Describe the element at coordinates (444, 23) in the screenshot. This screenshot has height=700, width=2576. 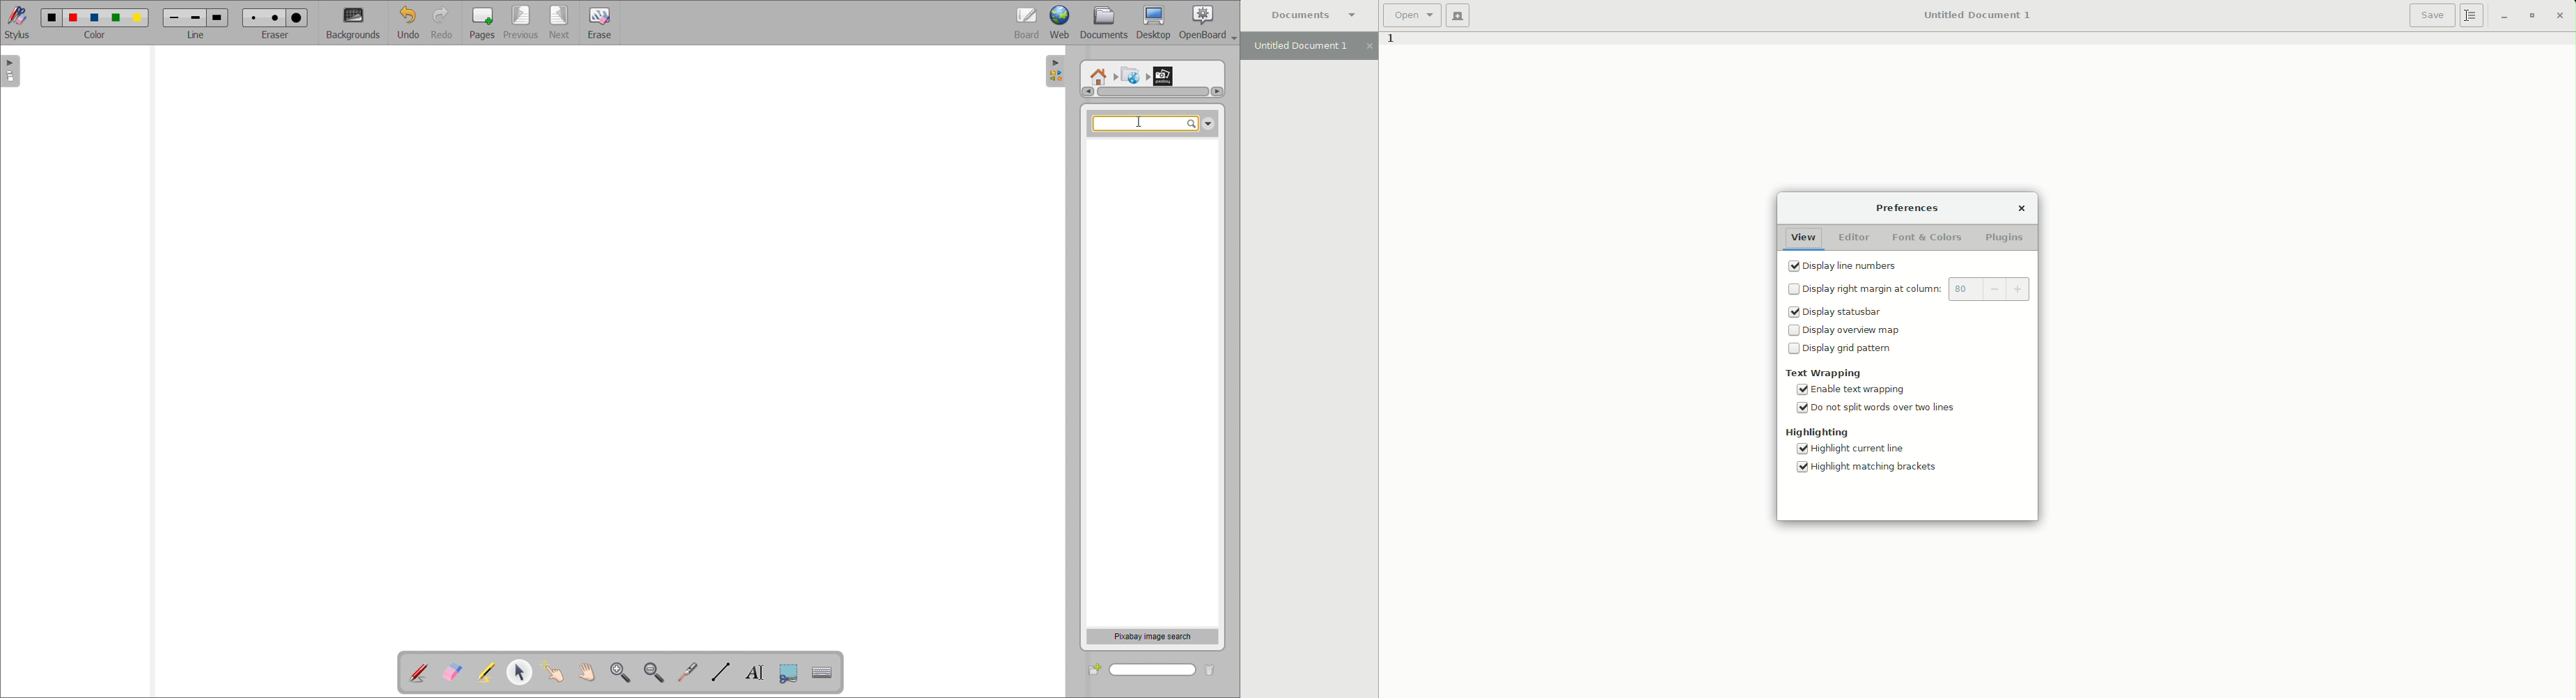
I see `redo` at that location.